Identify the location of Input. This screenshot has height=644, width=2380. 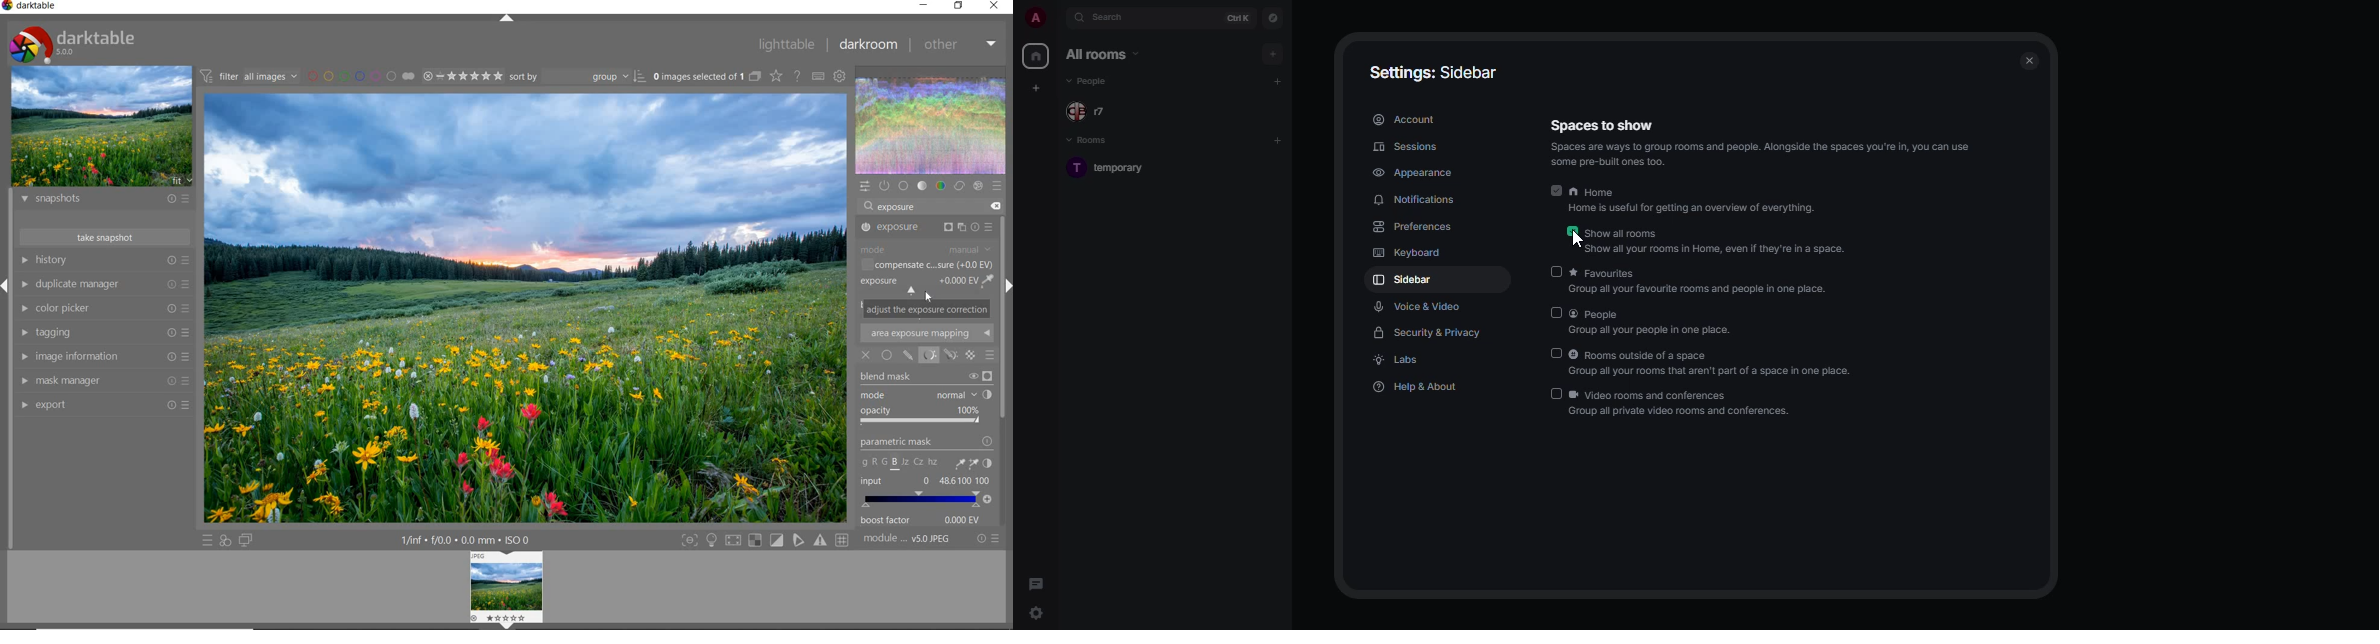
(927, 492).